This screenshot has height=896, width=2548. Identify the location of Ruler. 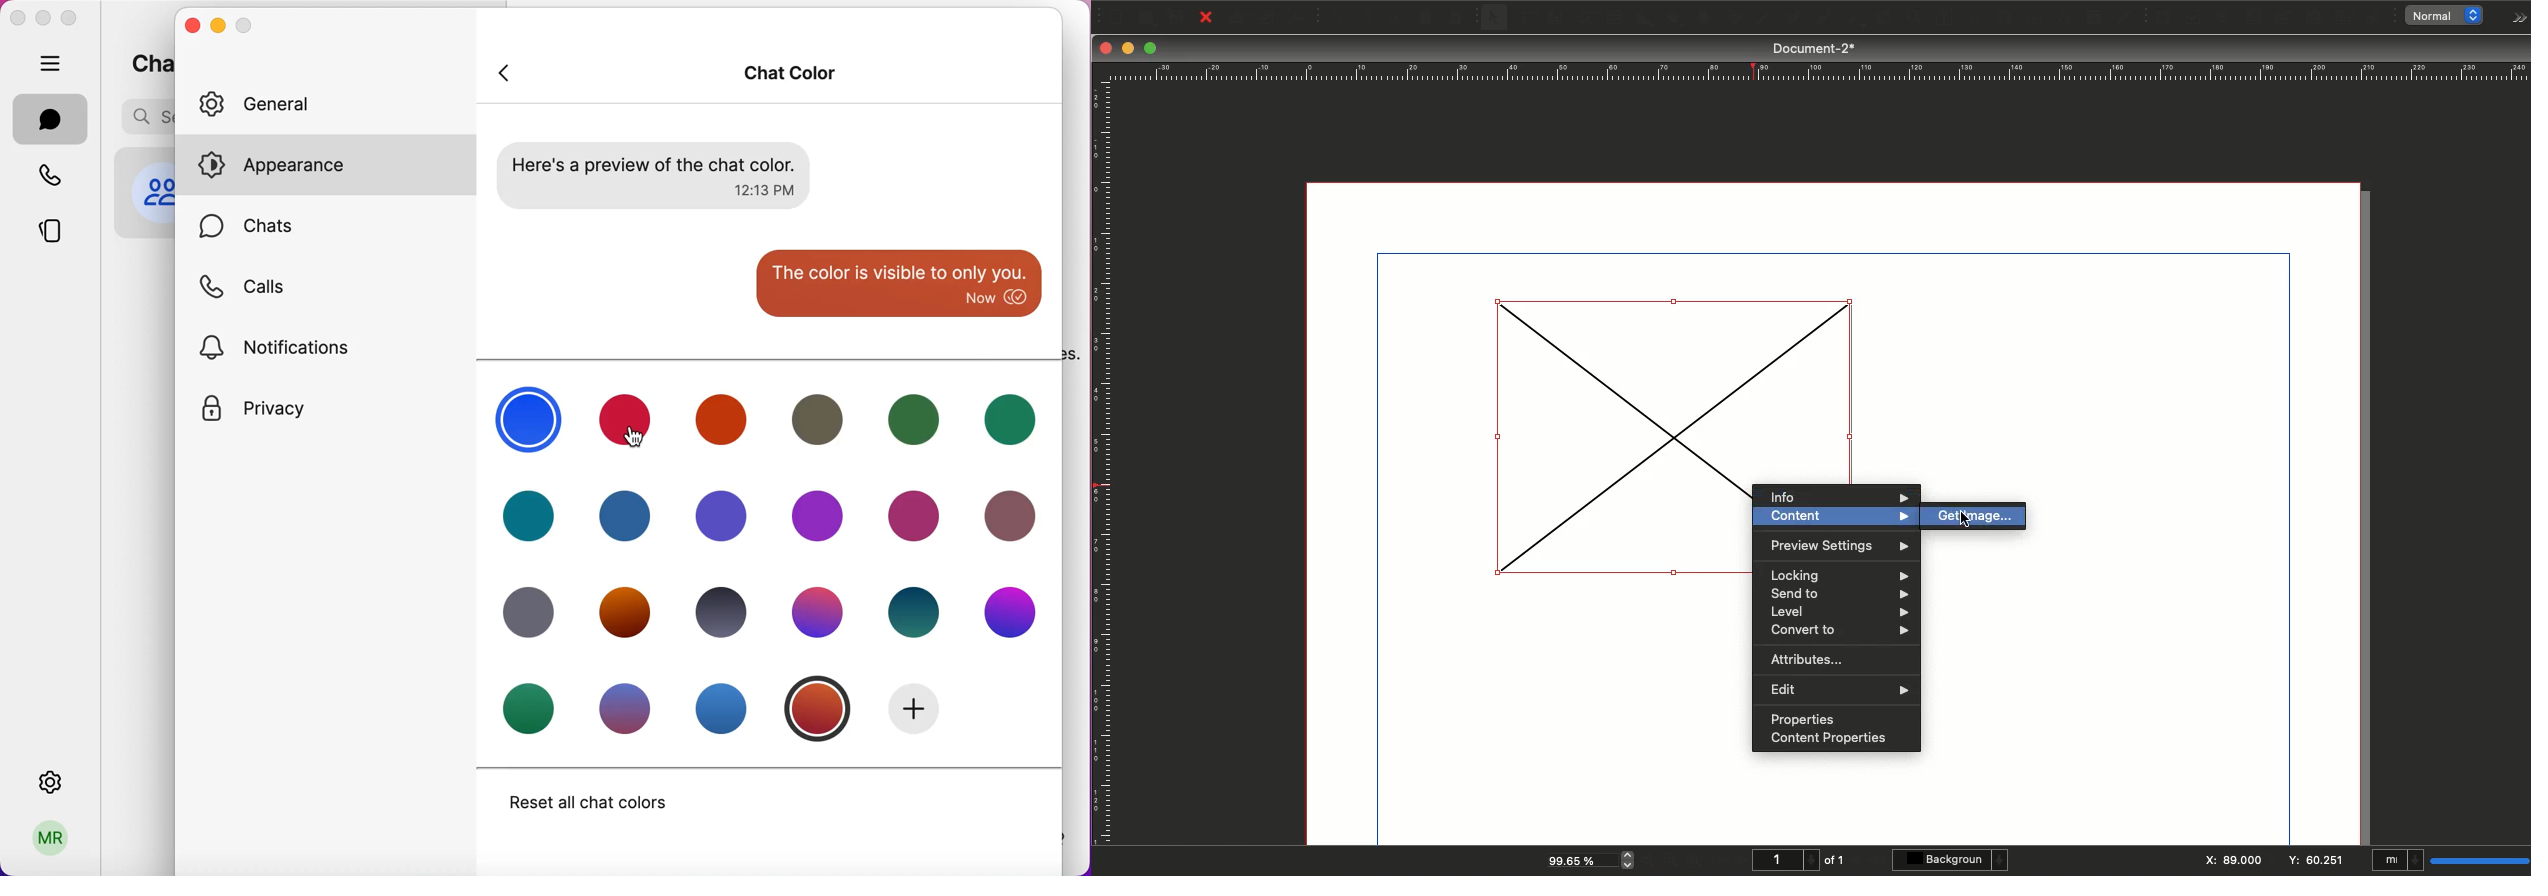
(1104, 464).